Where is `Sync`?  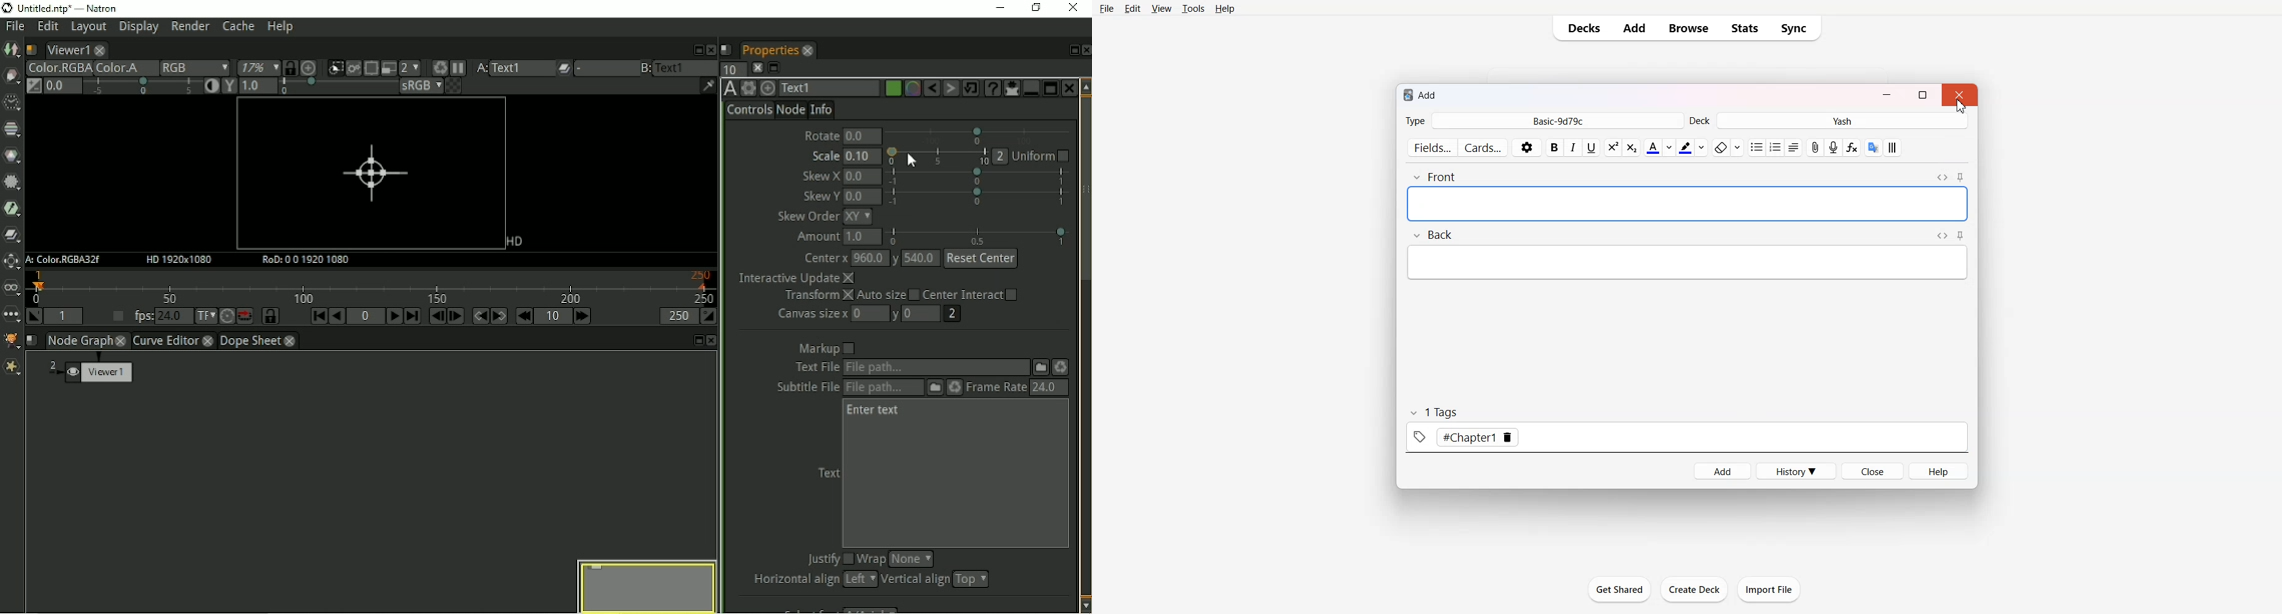 Sync is located at coordinates (1798, 29).